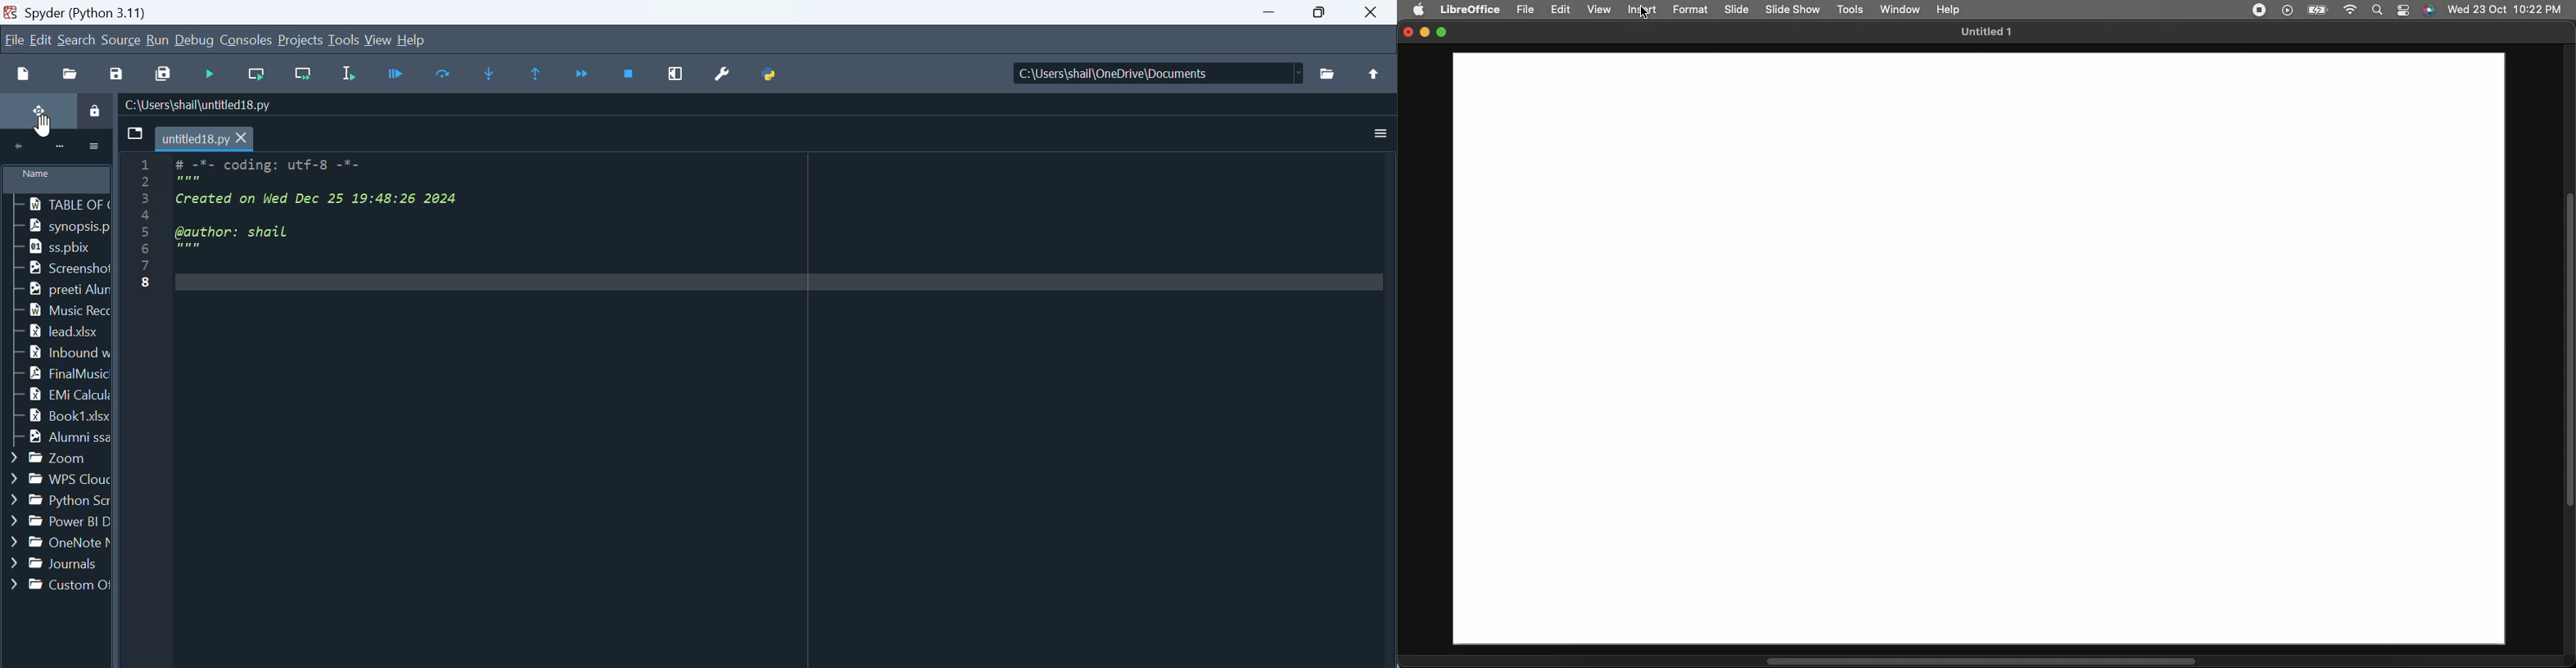 The image size is (2576, 672). I want to click on LibreOffice, so click(1471, 7).